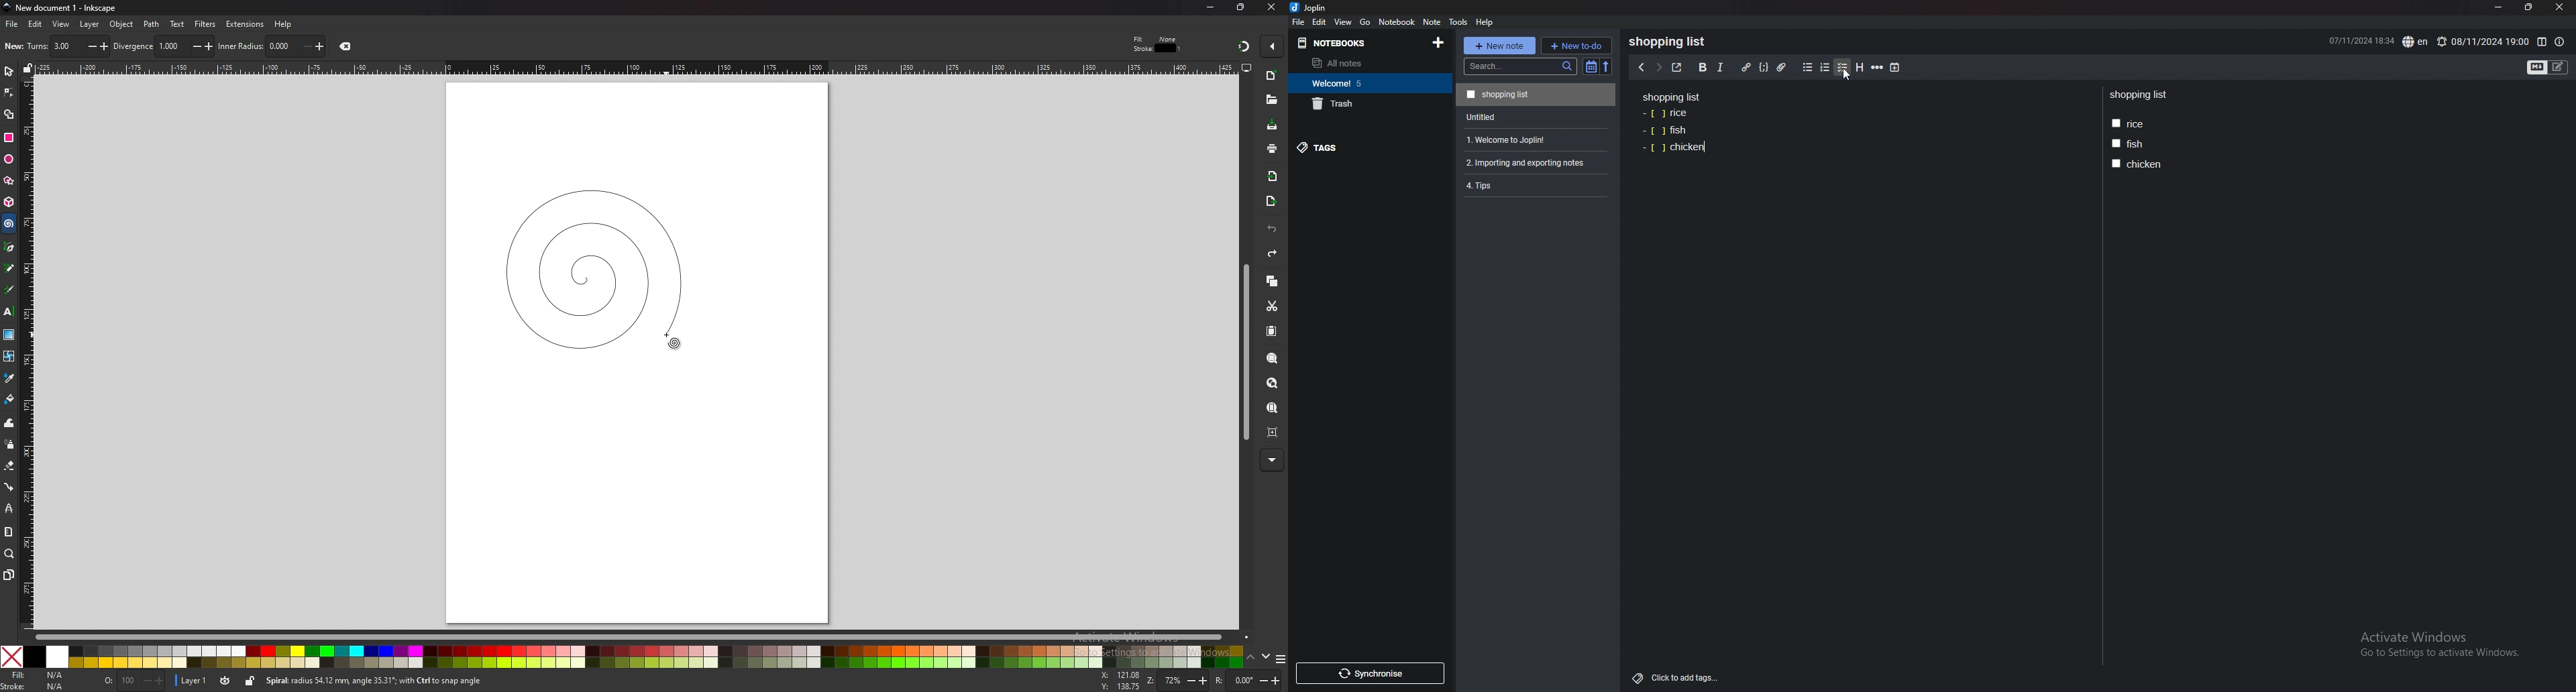 Image resolution: width=2576 pixels, height=700 pixels. I want to click on spray, so click(9, 445).